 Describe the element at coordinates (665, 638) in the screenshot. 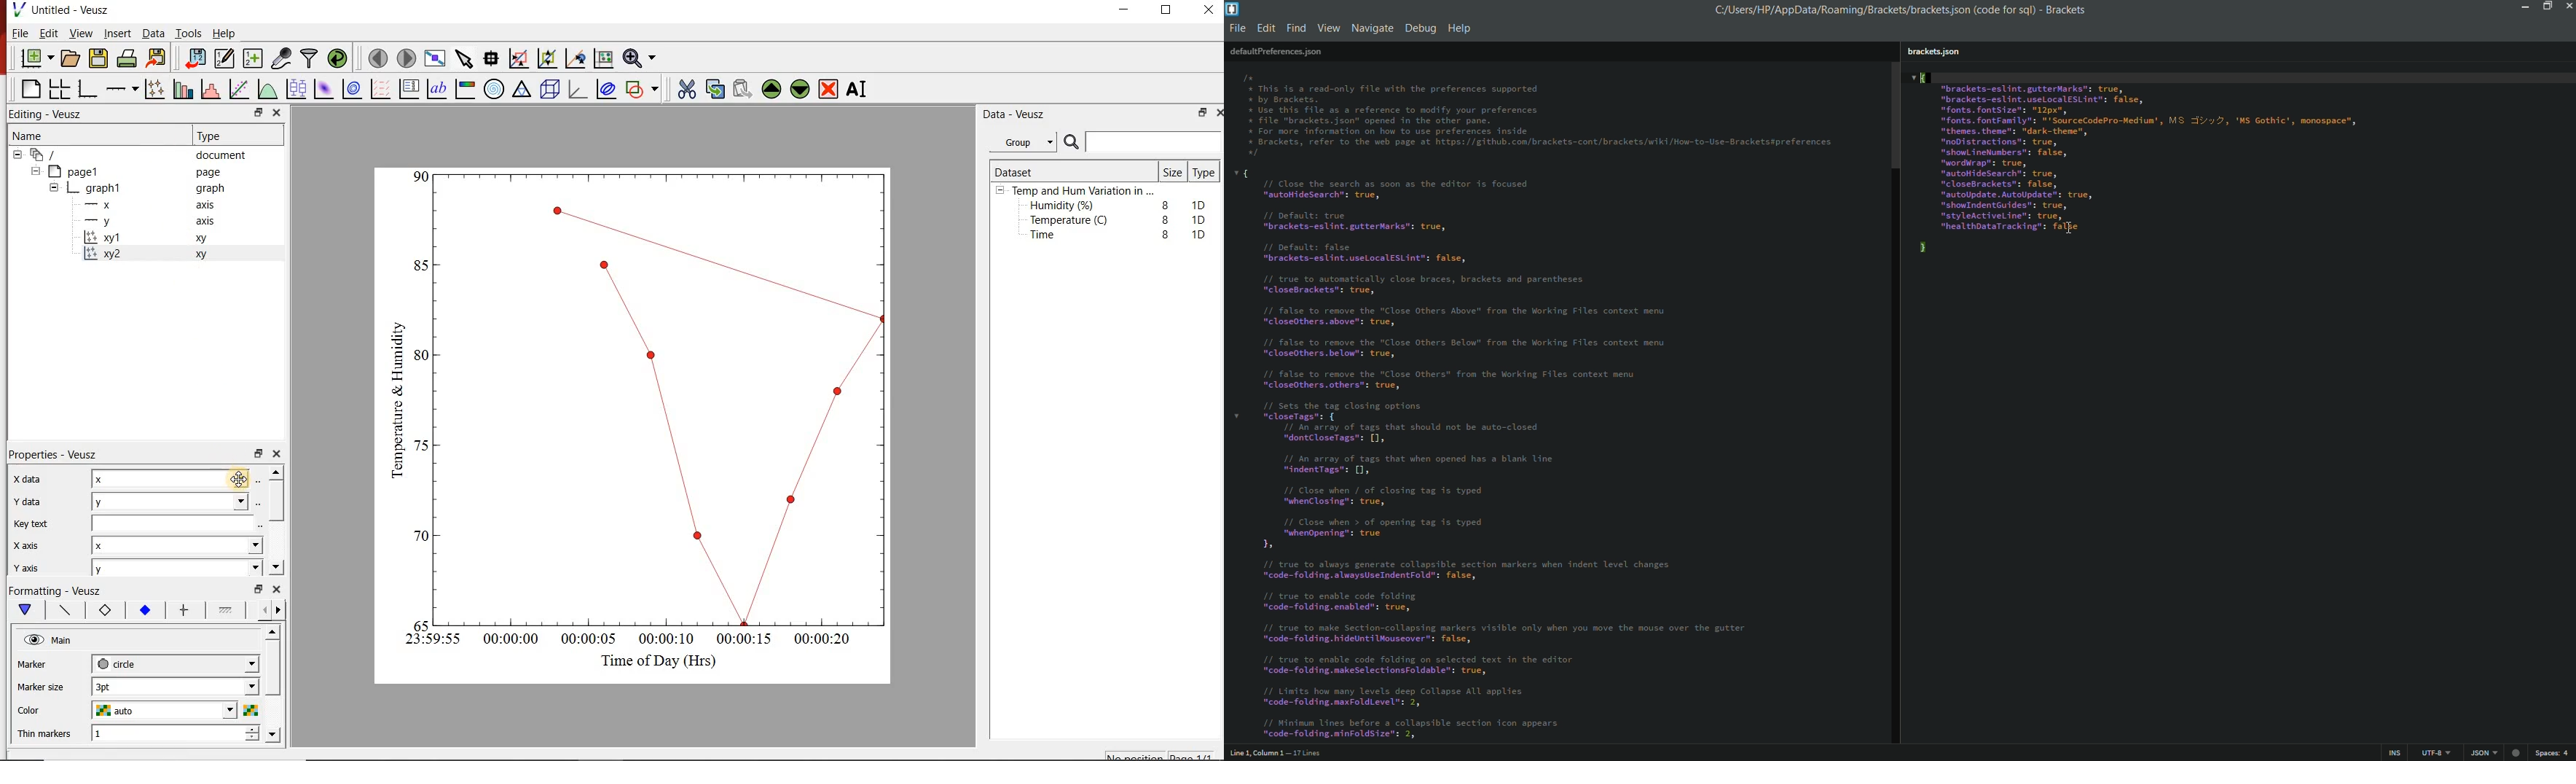

I see `00:00:10` at that location.